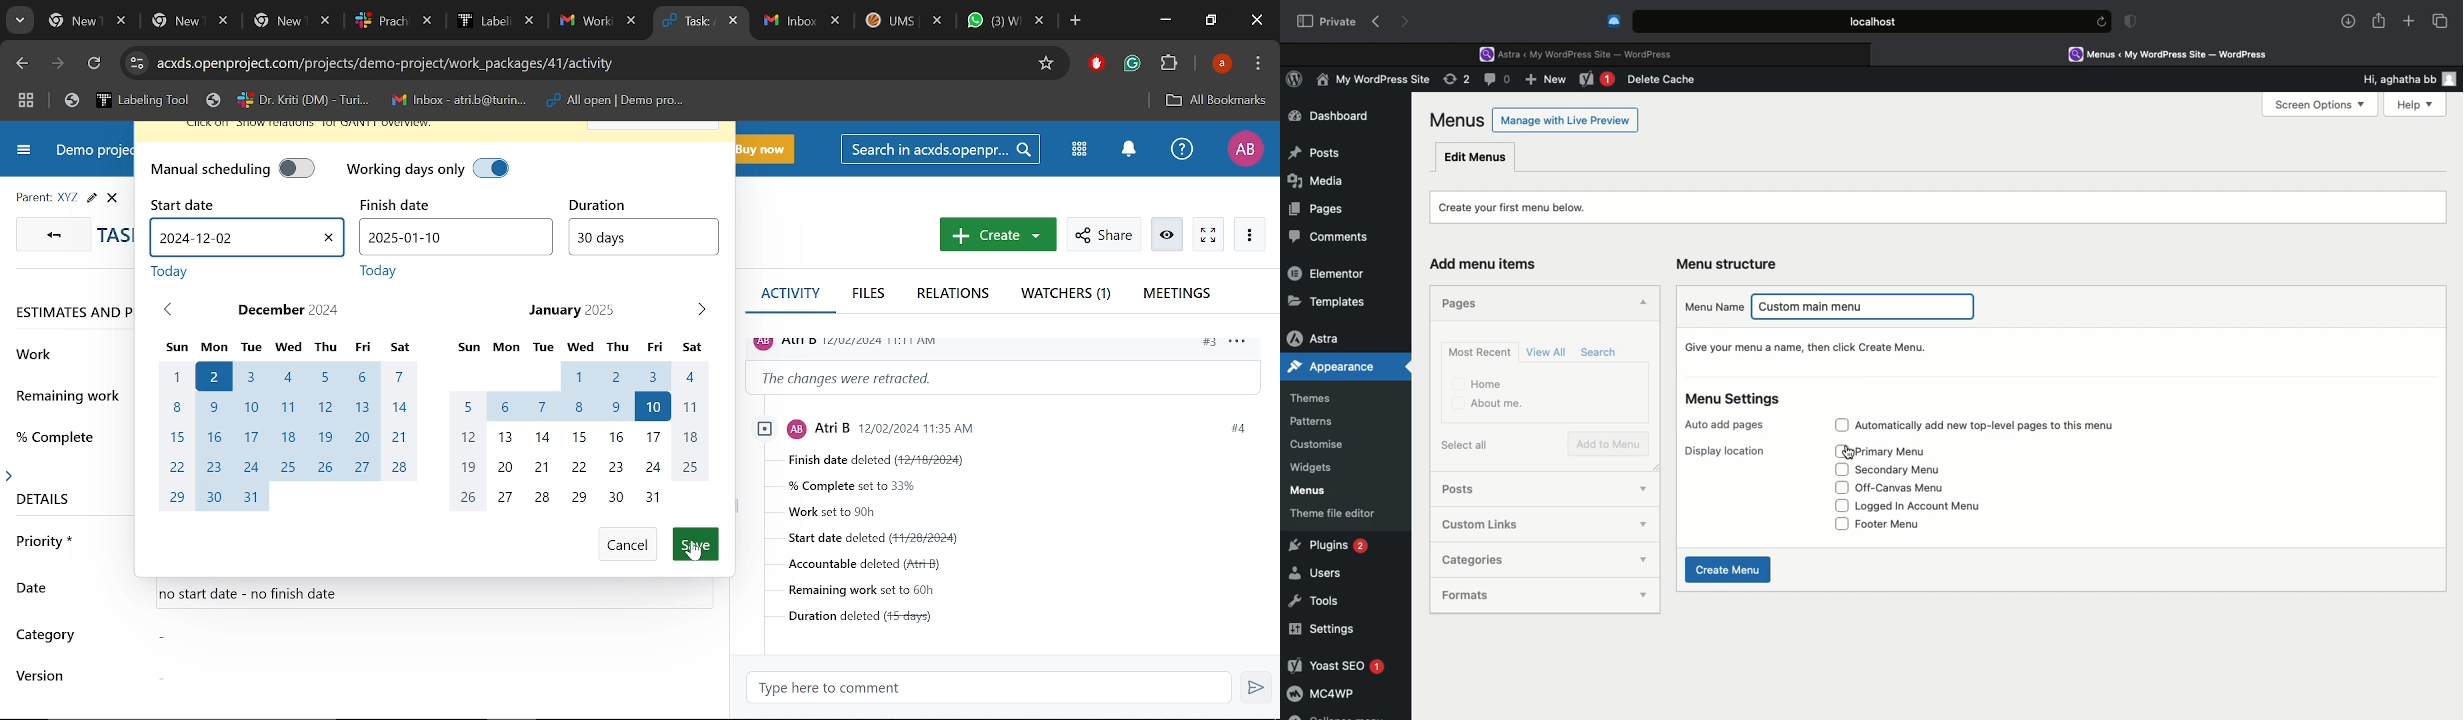  What do you see at coordinates (455, 237) in the screenshot?
I see `Finish date` at bounding box center [455, 237].